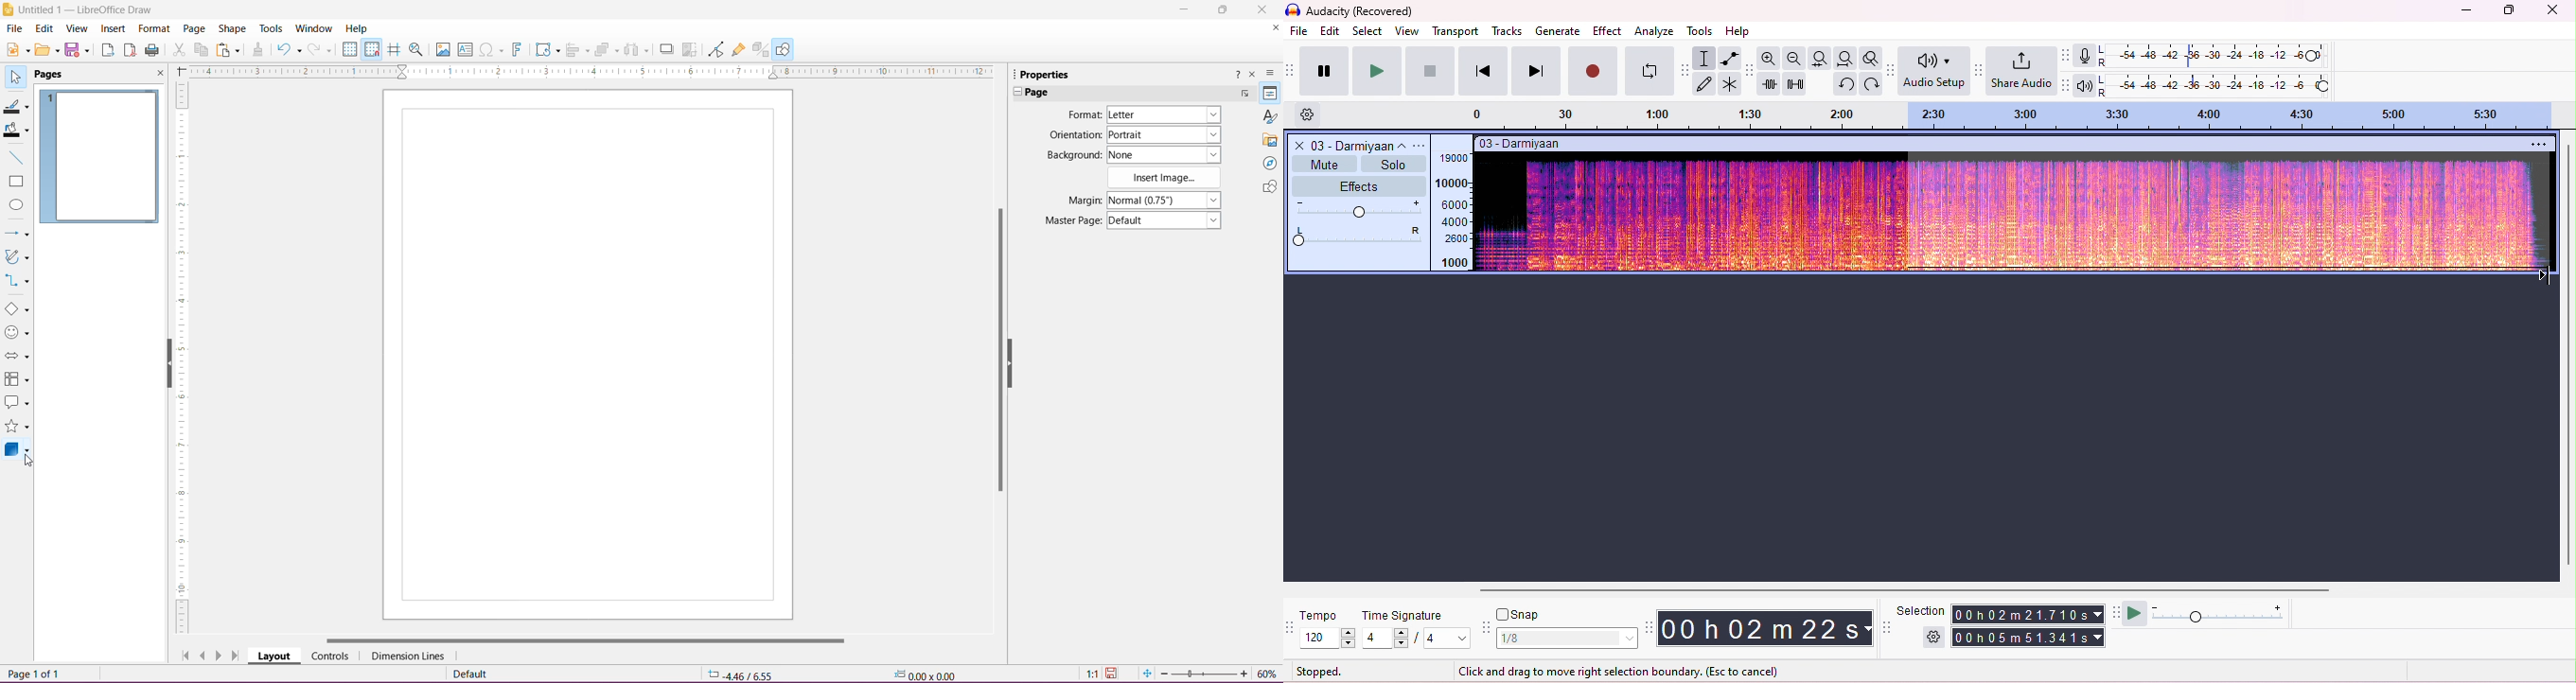 The image size is (2576, 700). What do you see at coordinates (1750, 72) in the screenshot?
I see `edit tool bar` at bounding box center [1750, 72].